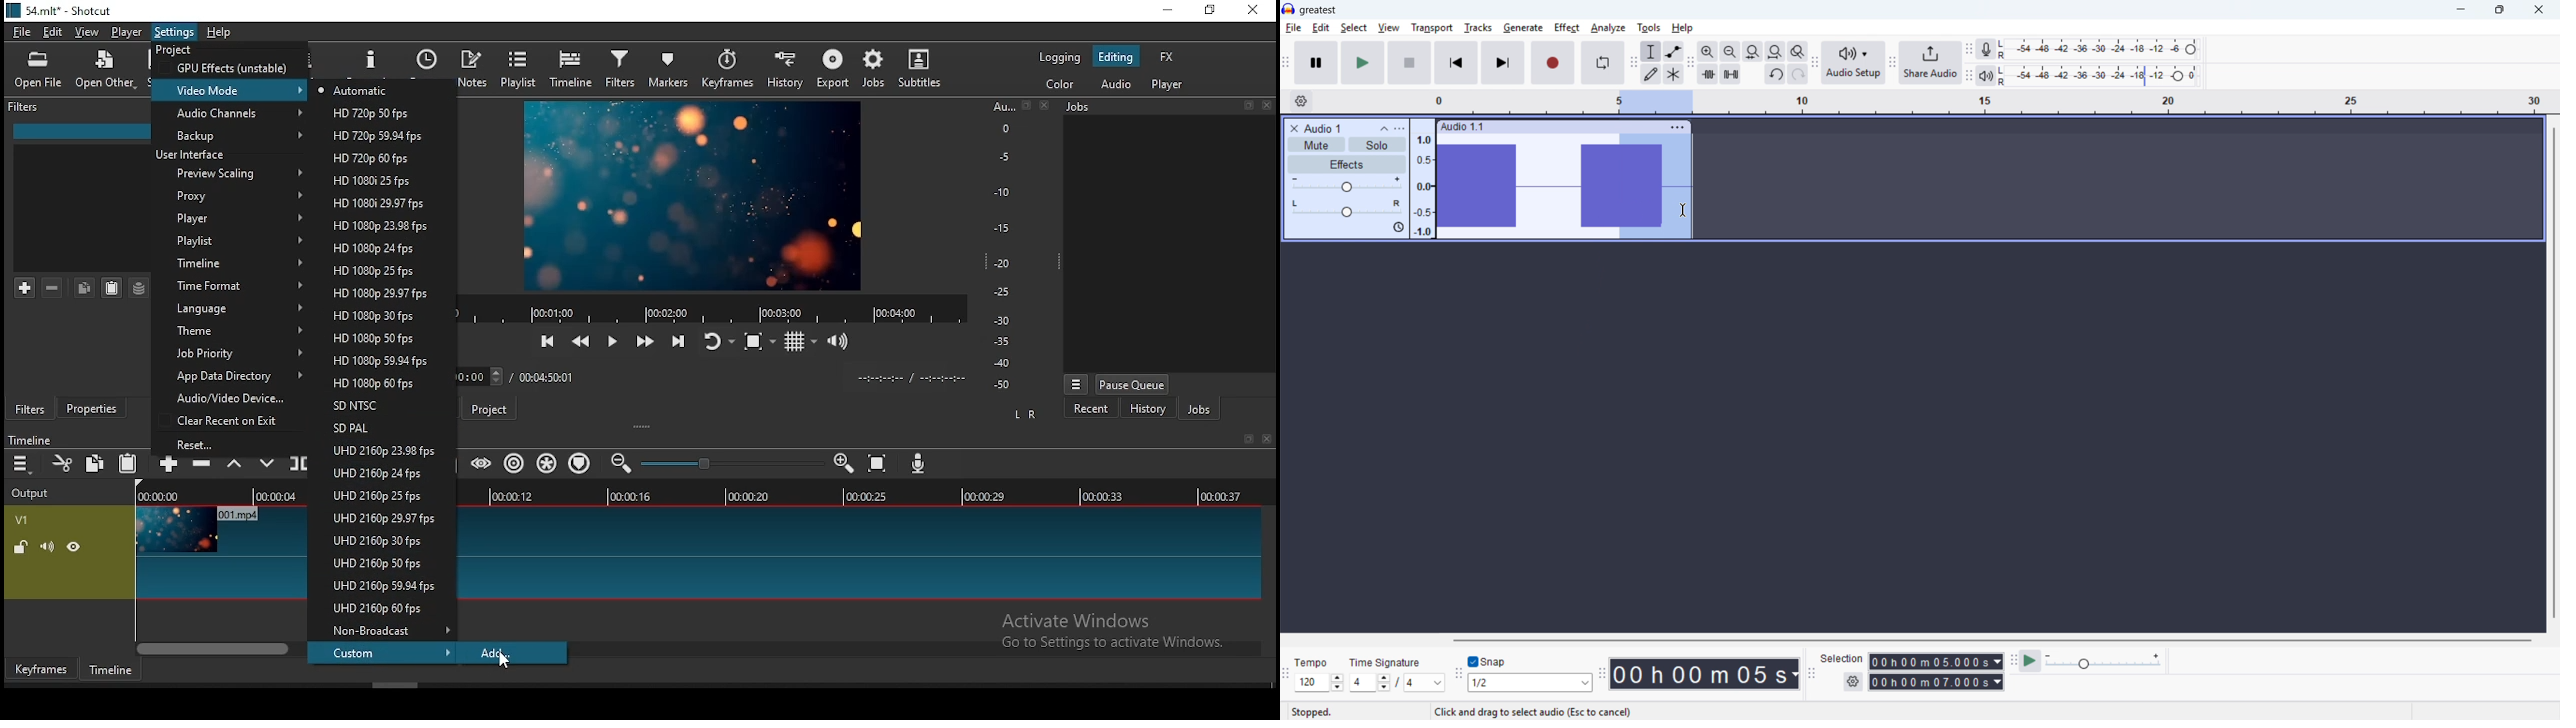 The width and height of the screenshot is (2576, 728). I want to click on jobs, so click(875, 68).